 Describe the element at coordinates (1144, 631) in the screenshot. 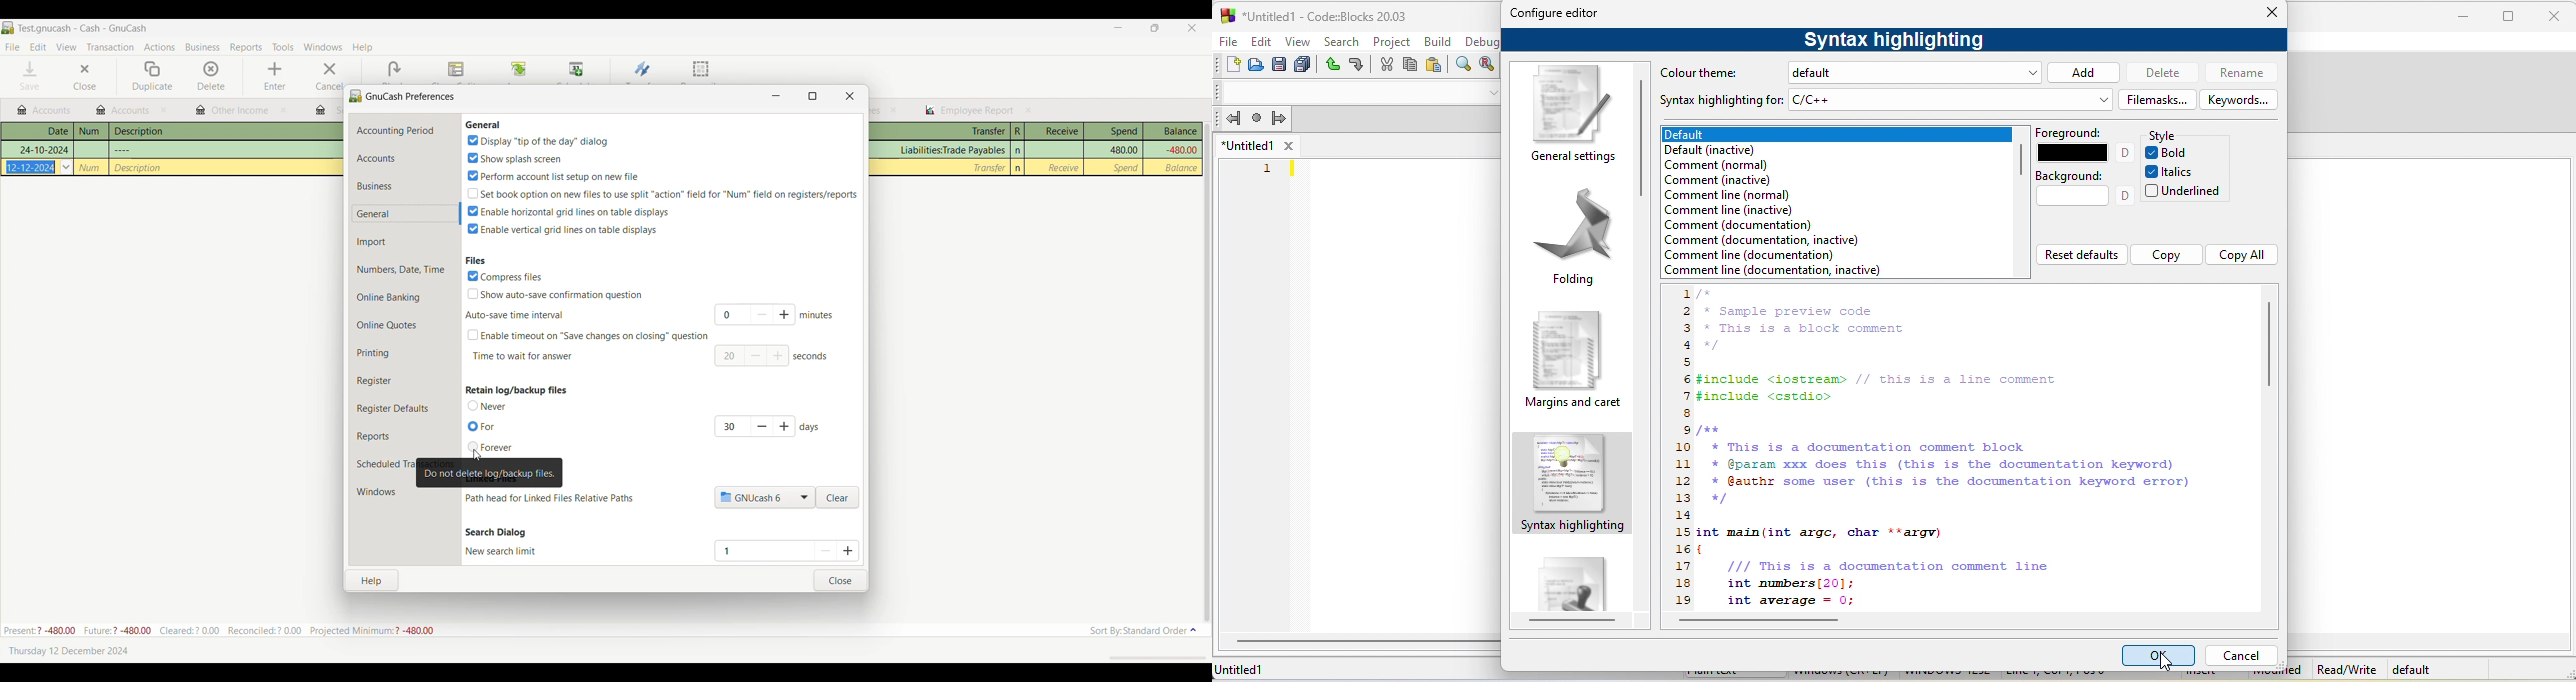

I see `Current sort order` at that location.